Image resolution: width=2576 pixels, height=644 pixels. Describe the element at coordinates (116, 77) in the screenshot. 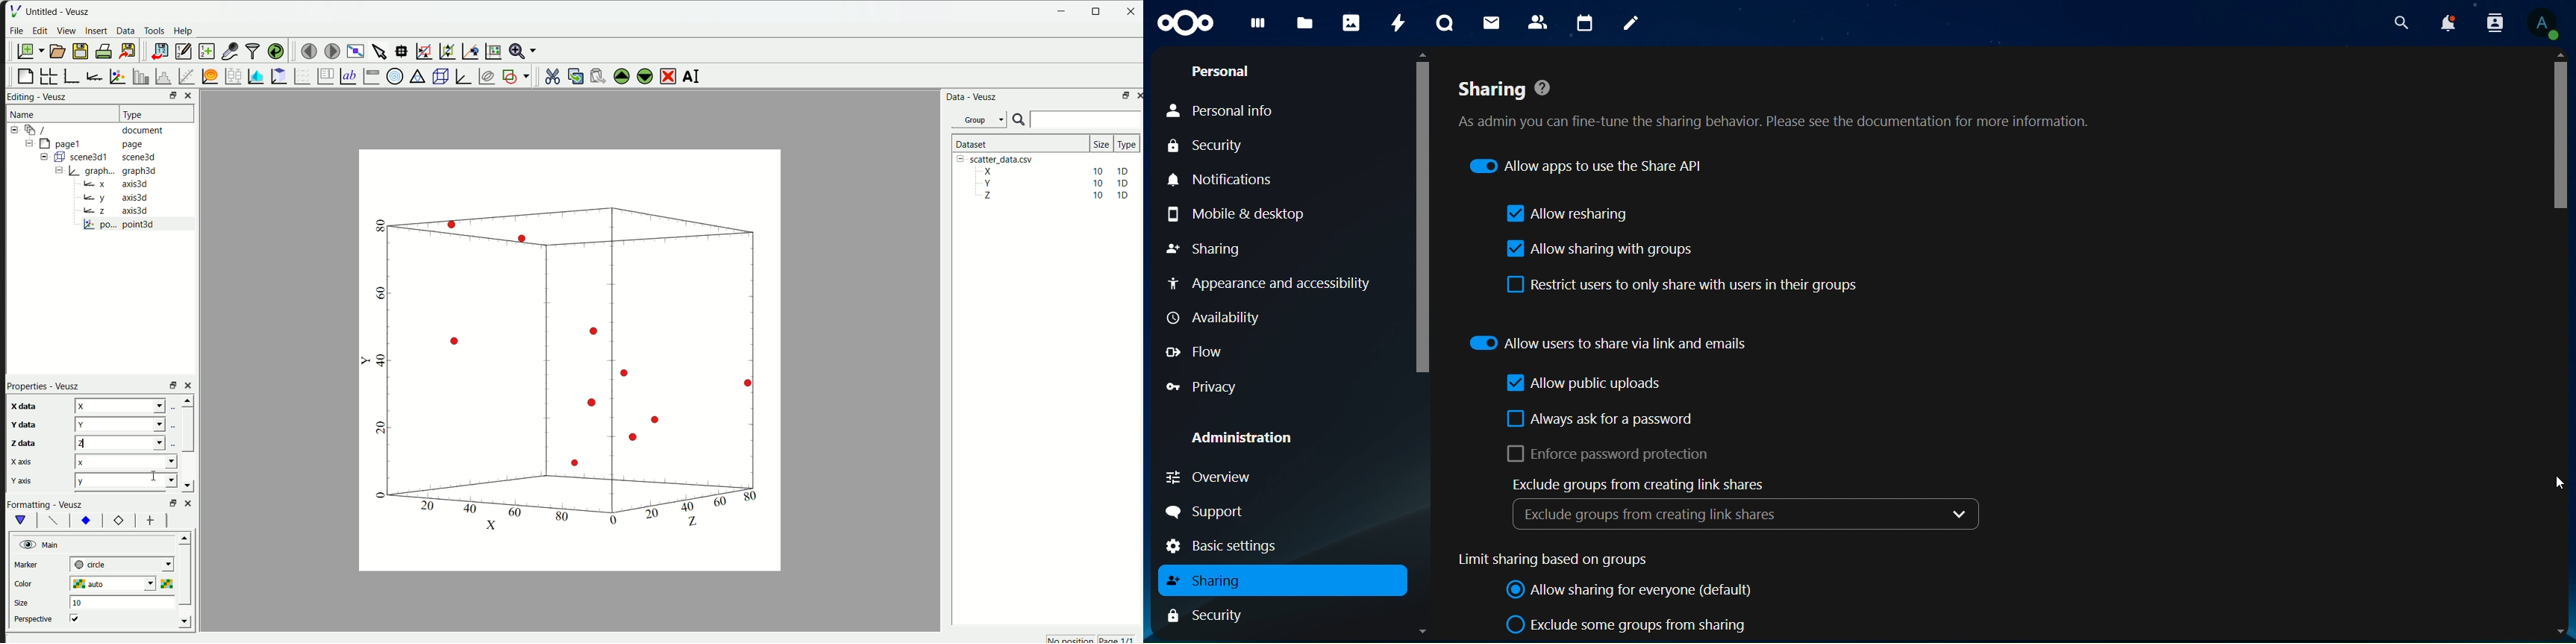

I see `plot points` at that location.